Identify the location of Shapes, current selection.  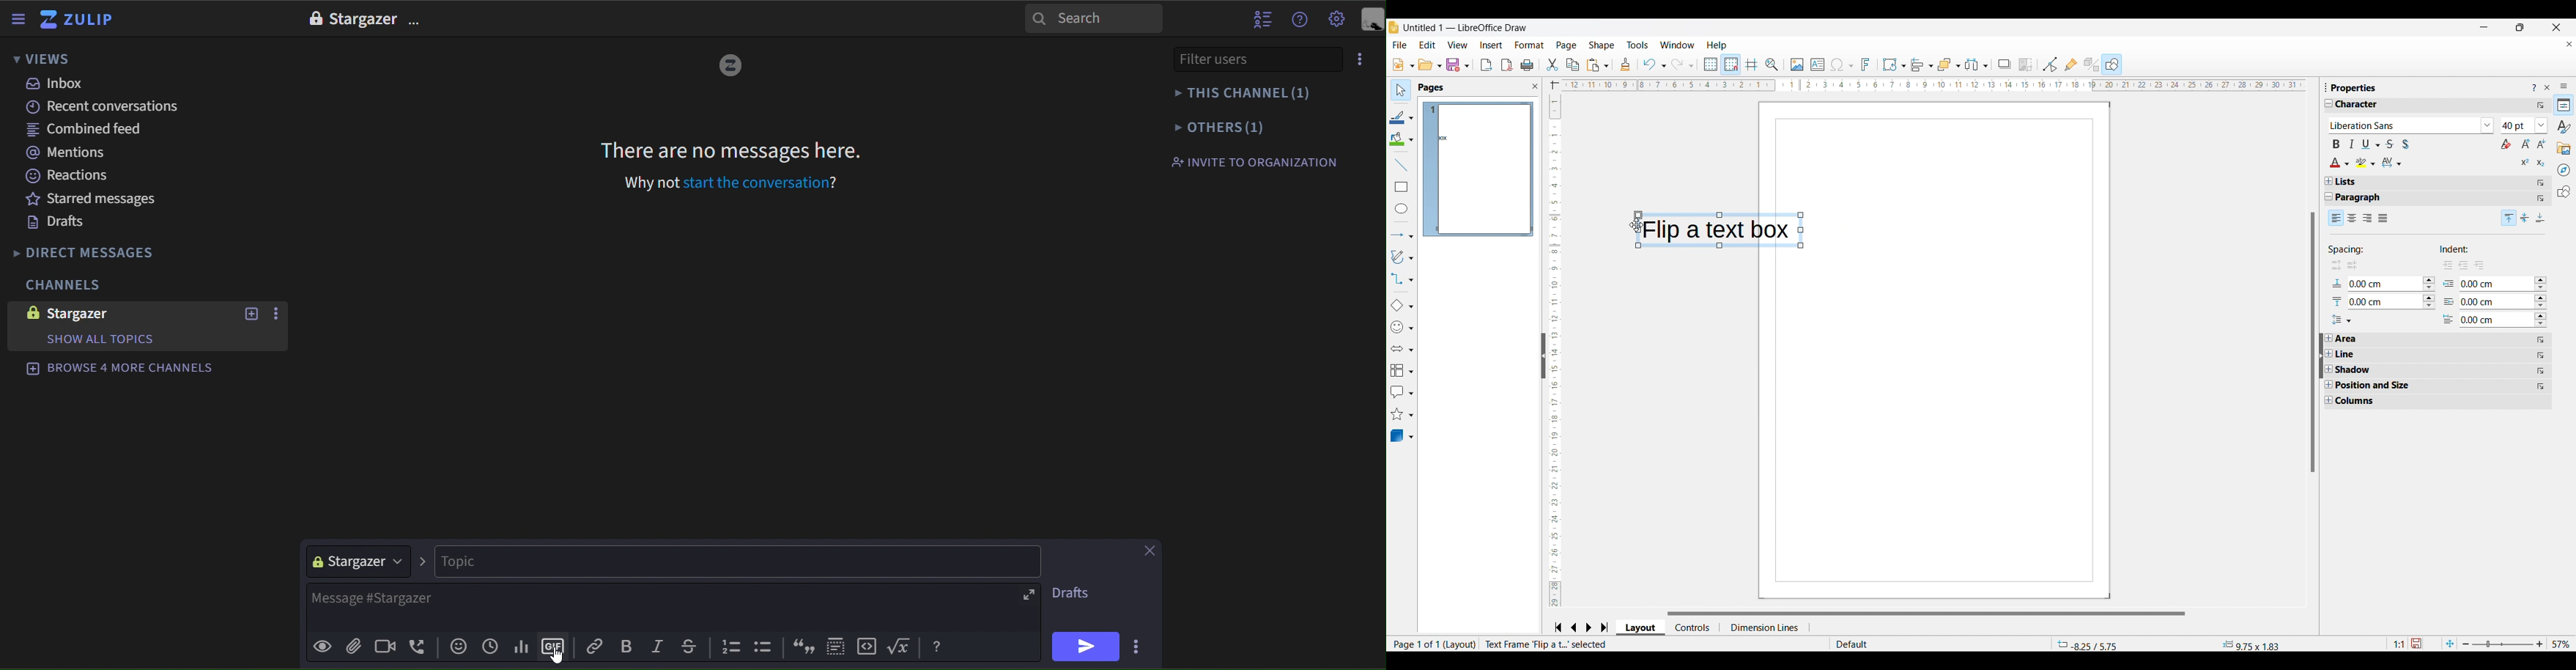
(2112, 65).